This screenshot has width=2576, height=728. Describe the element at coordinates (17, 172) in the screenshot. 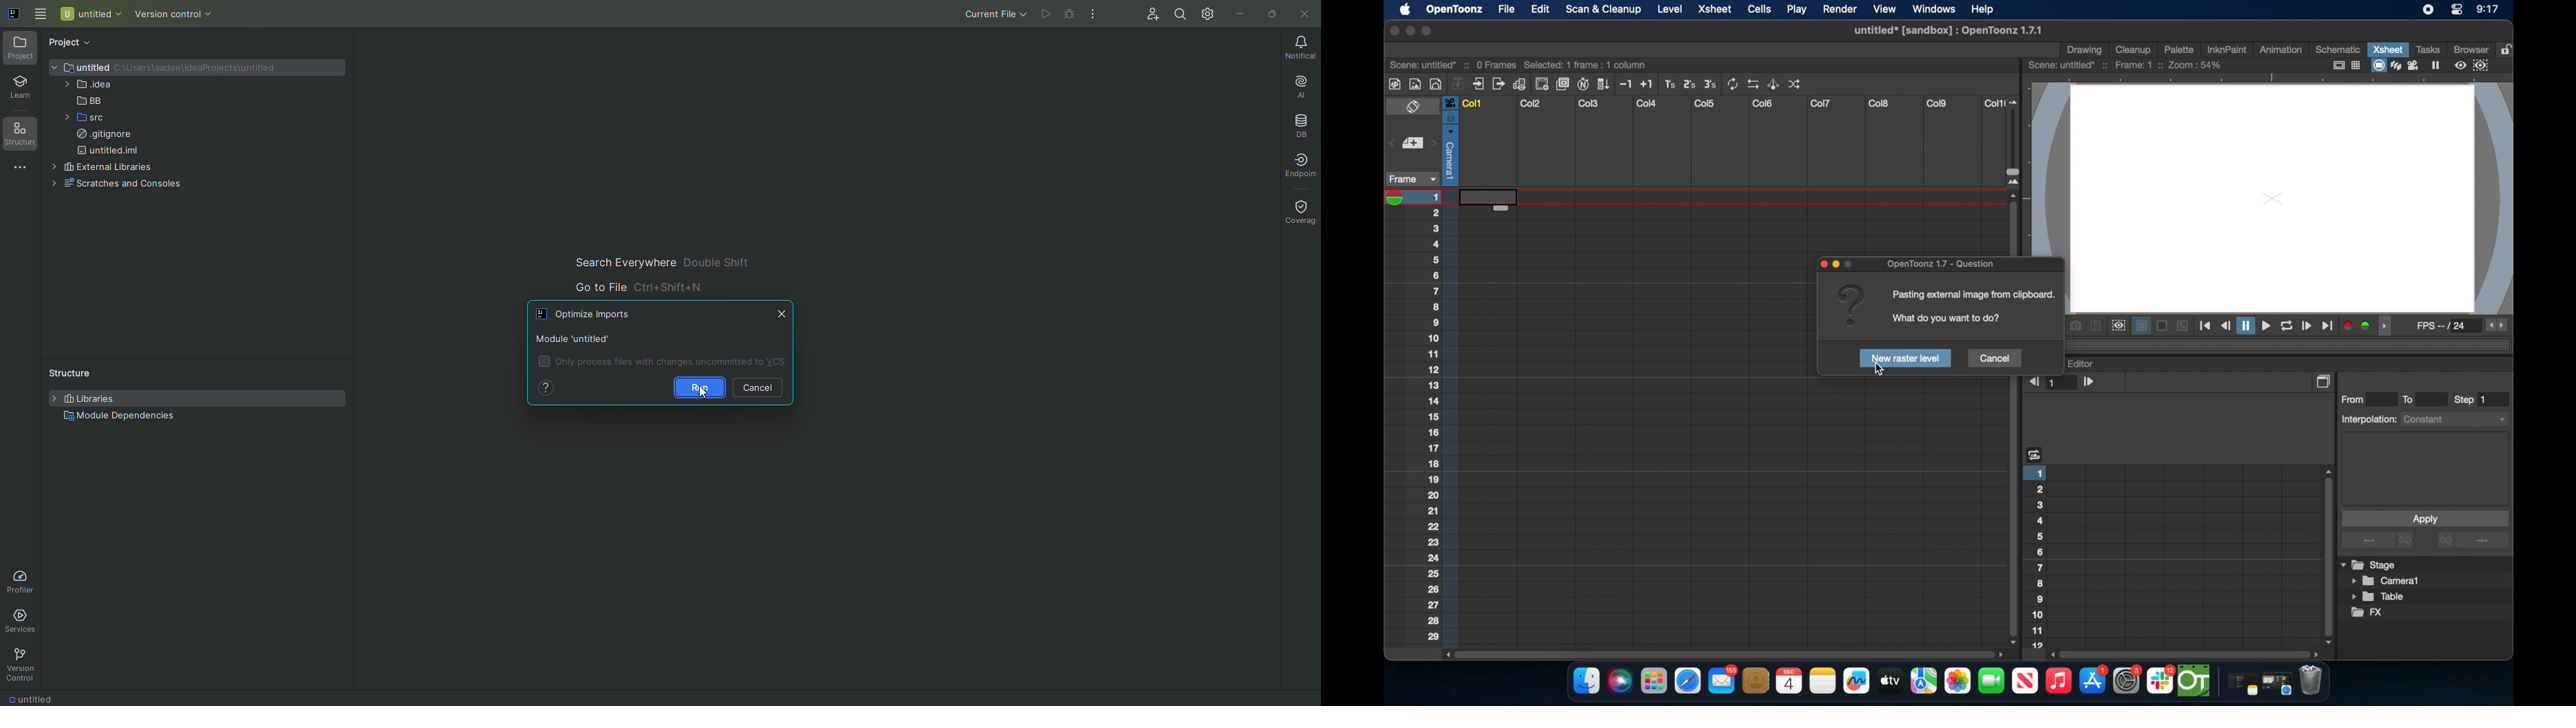

I see `More Tools` at that location.